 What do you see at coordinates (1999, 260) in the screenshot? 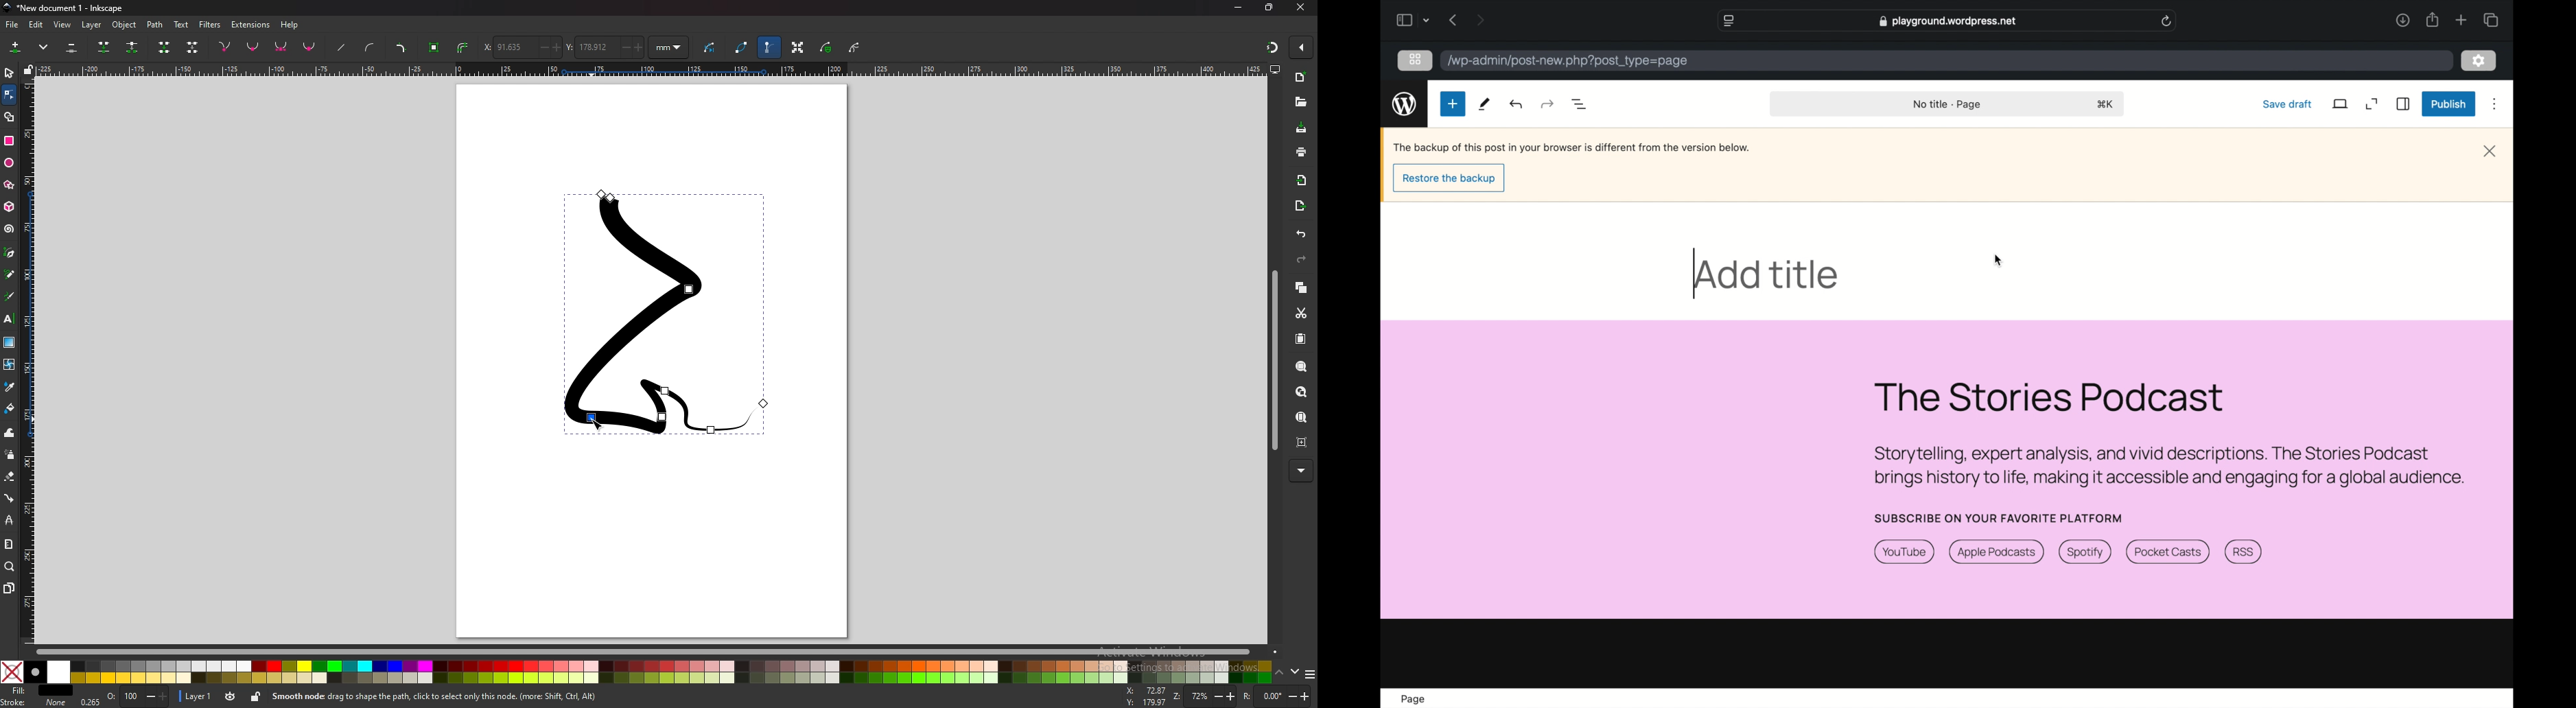
I see `cursor` at bounding box center [1999, 260].